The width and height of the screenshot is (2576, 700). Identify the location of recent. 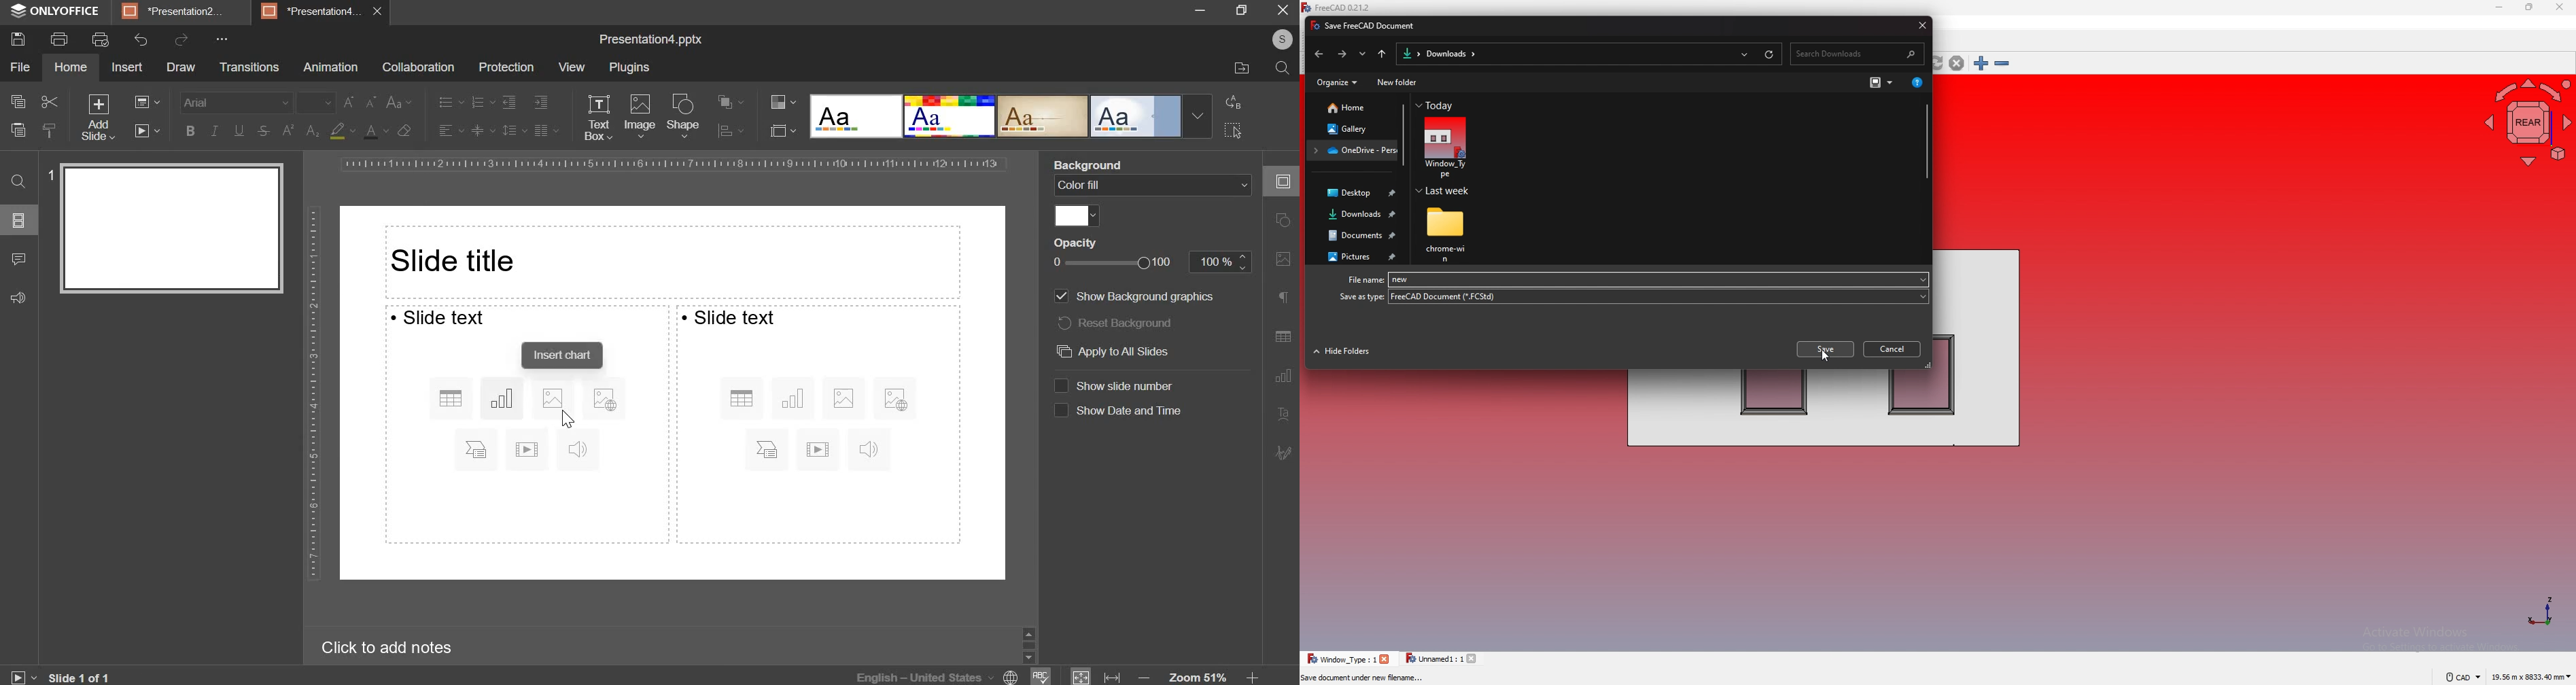
(1745, 53).